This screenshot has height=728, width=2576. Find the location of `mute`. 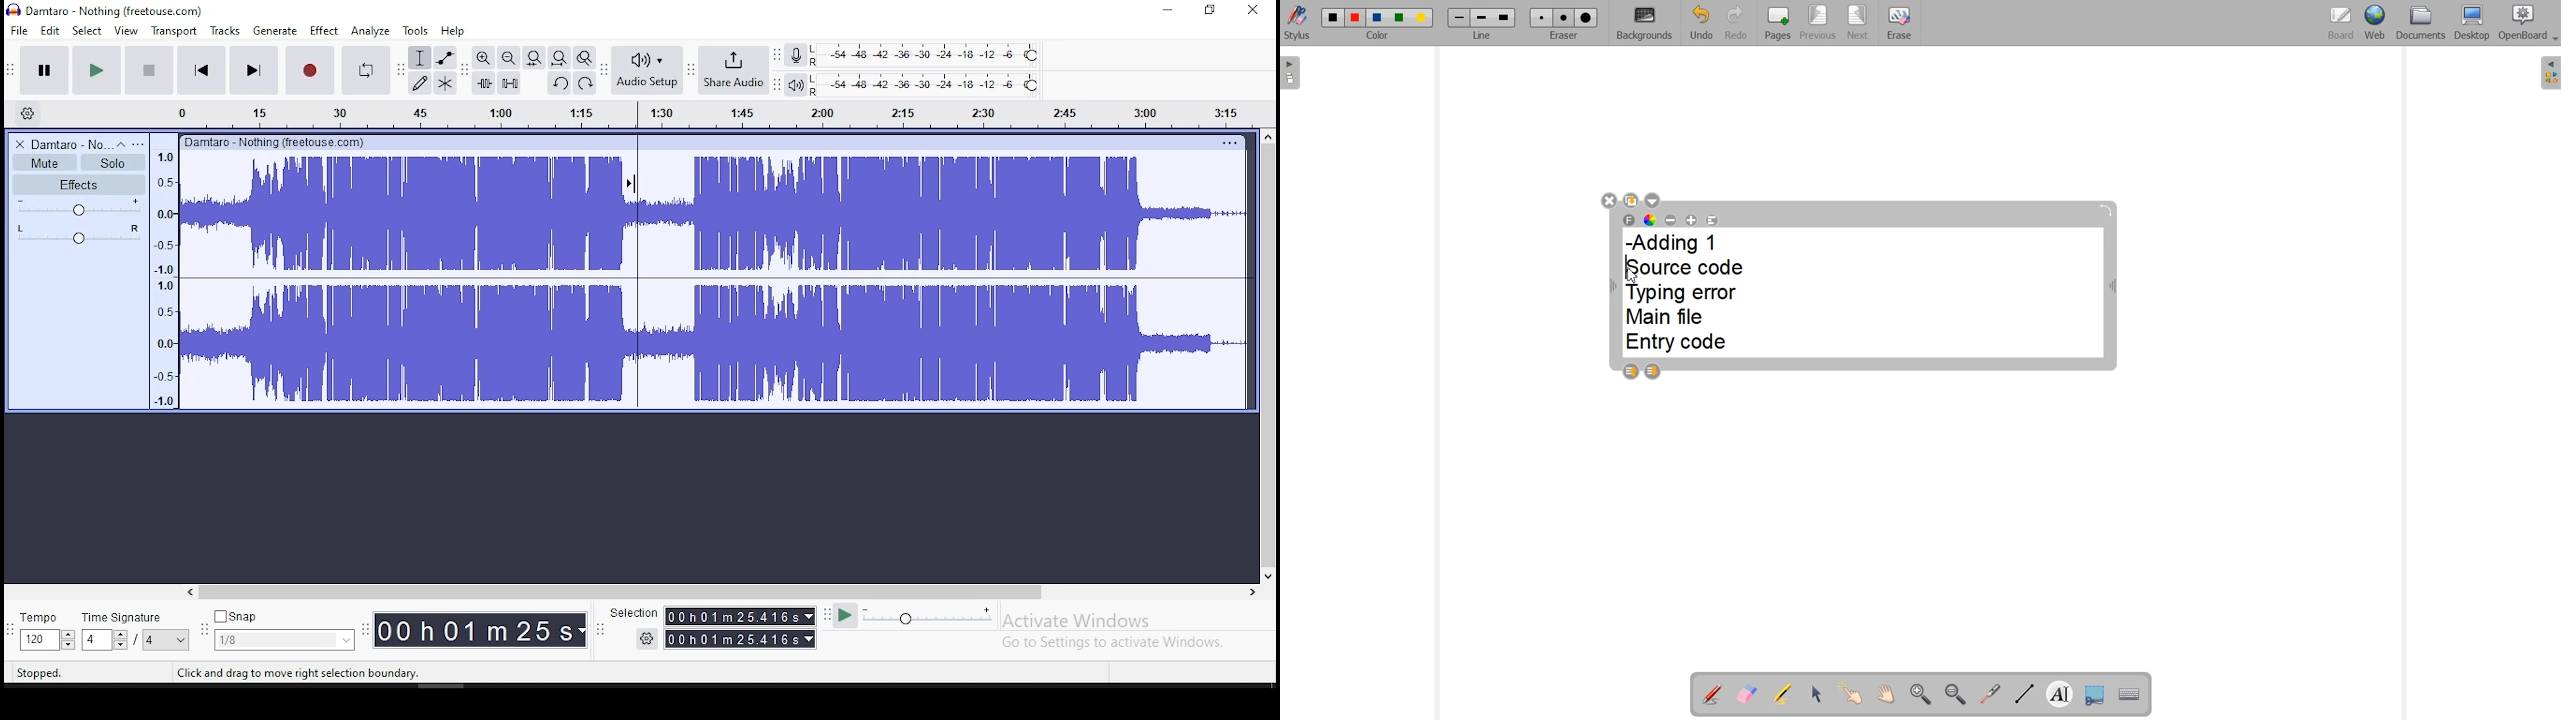

mute is located at coordinates (44, 162).